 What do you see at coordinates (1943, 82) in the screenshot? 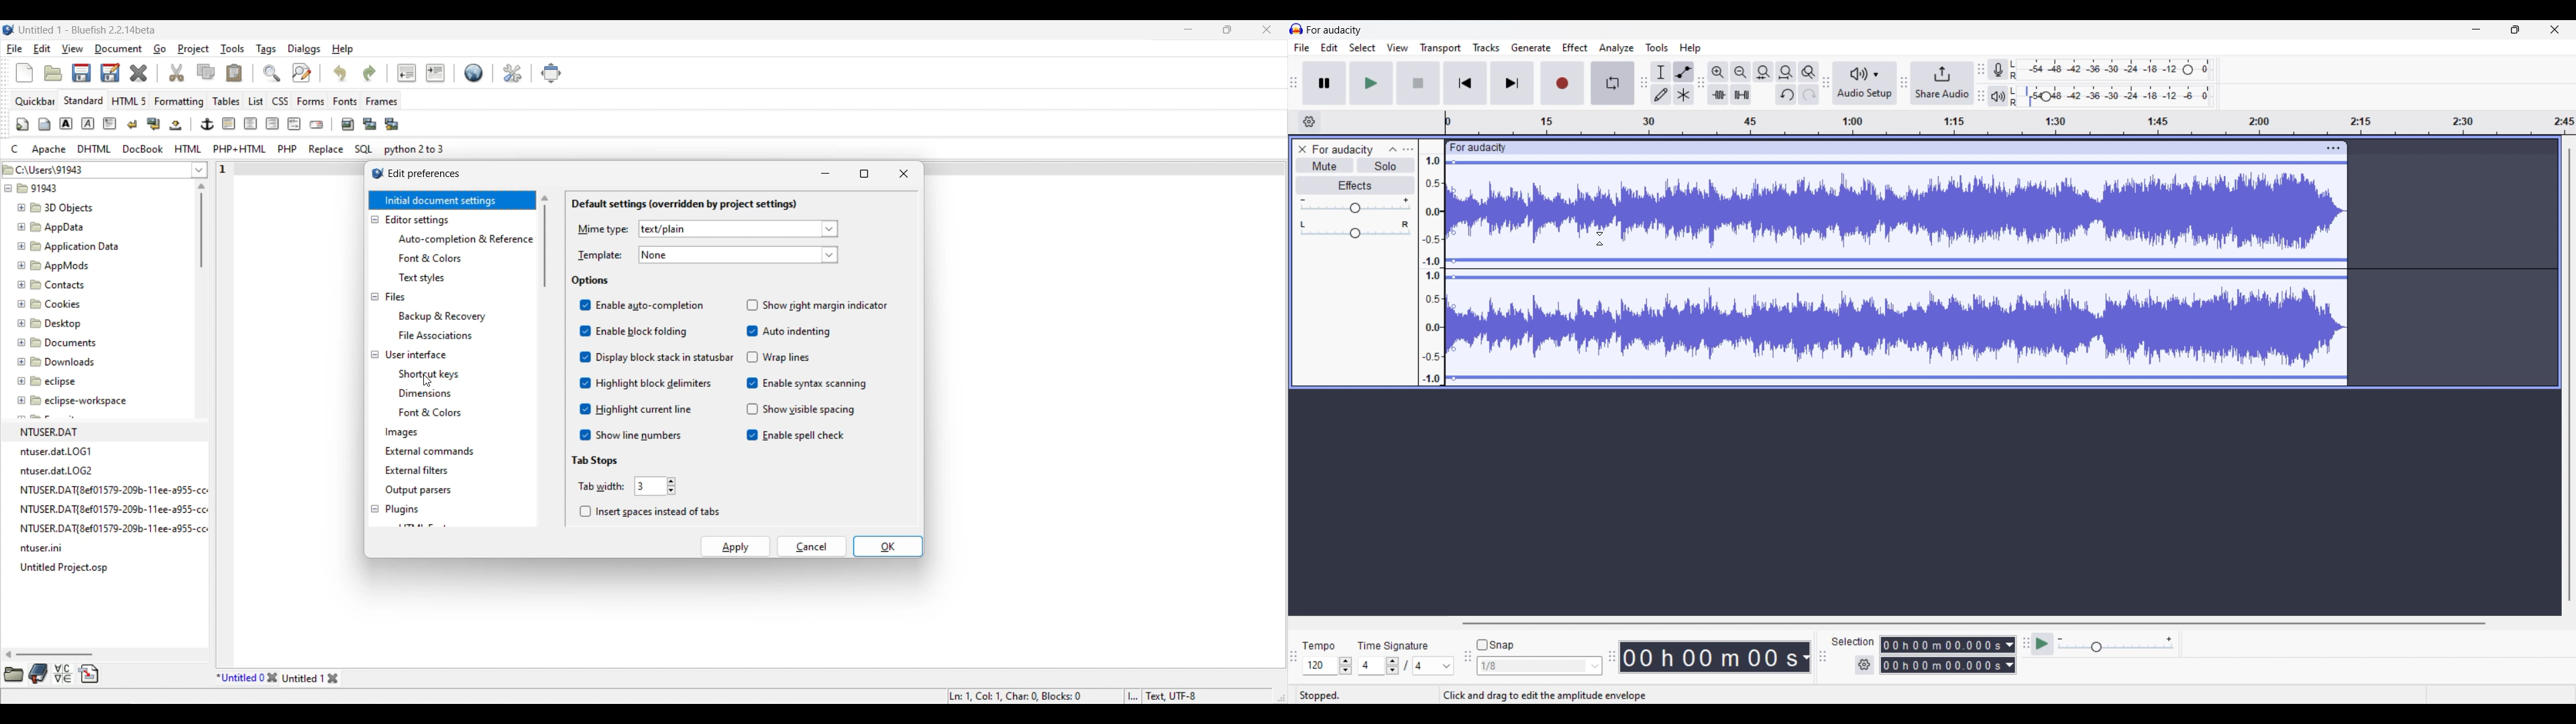
I see `Share audio` at bounding box center [1943, 82].